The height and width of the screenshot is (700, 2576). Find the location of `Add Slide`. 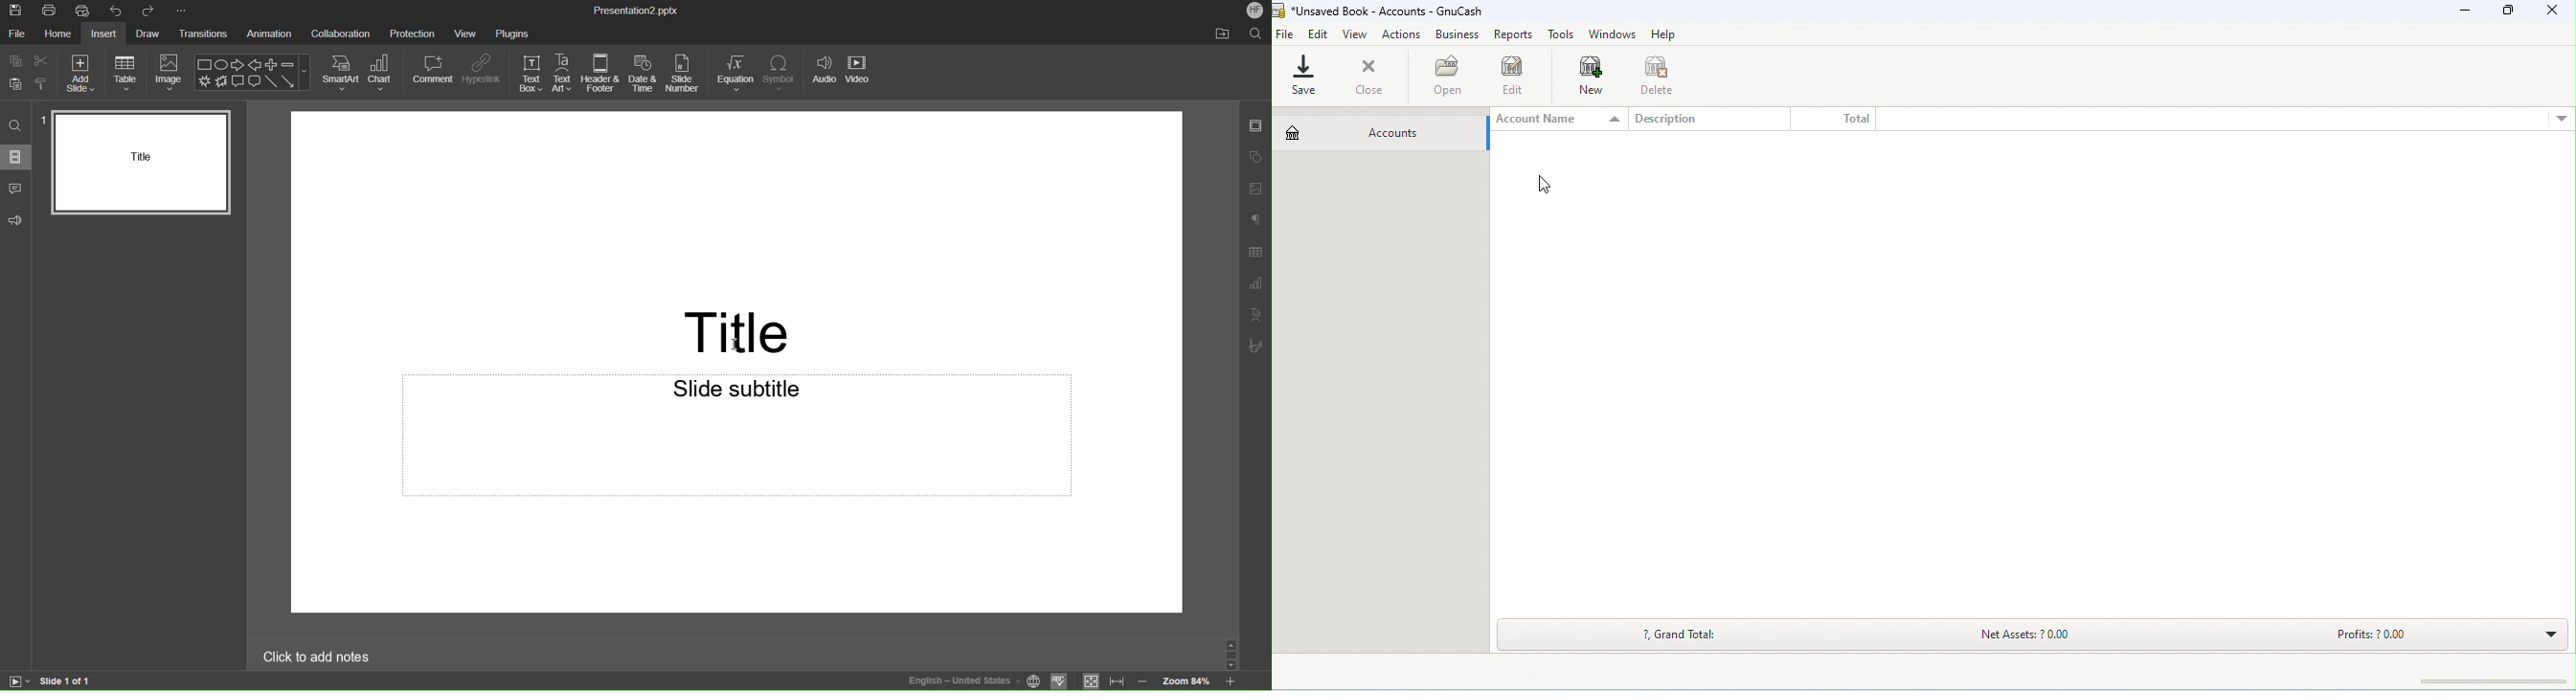

Add Slide is located at coordinates (79, 74).